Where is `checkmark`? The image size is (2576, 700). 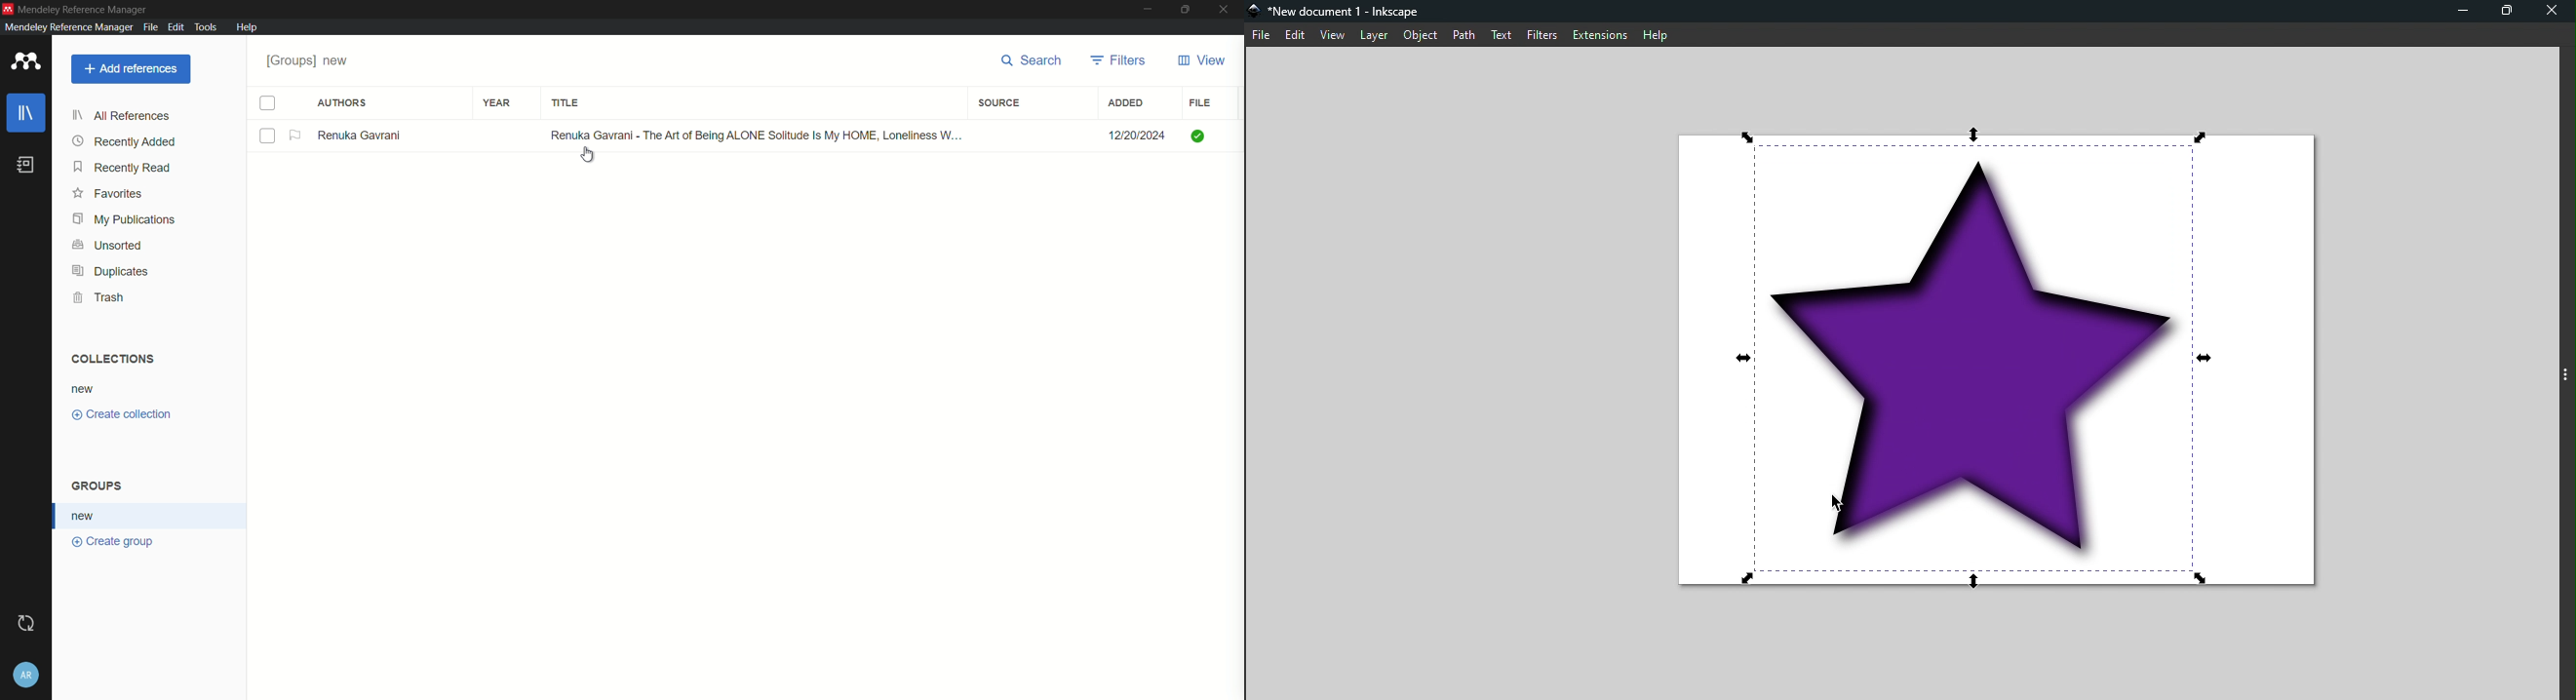
checkmark is located at coordinates (1197, 136).